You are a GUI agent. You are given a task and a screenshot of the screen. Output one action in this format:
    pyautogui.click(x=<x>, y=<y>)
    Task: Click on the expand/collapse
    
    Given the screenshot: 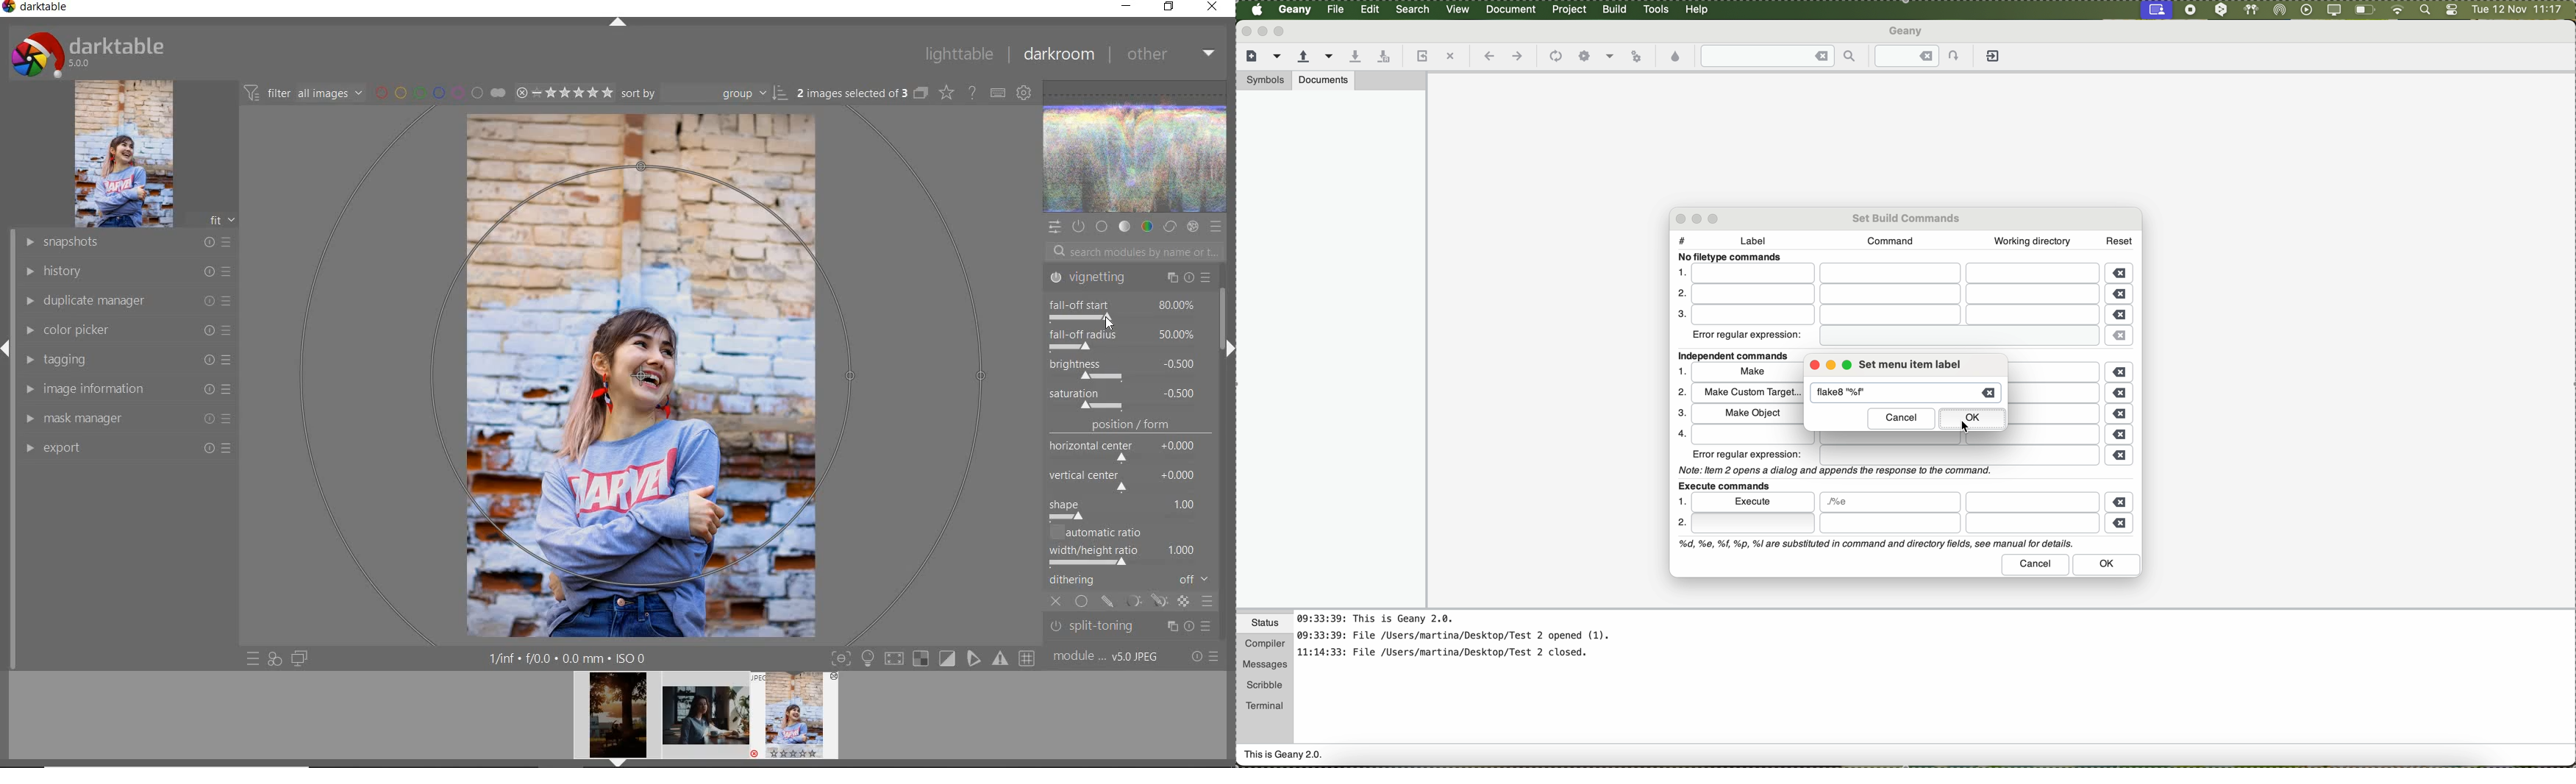 What is the action you would take?
    pyautogui.click(x=1226, y=348)
    